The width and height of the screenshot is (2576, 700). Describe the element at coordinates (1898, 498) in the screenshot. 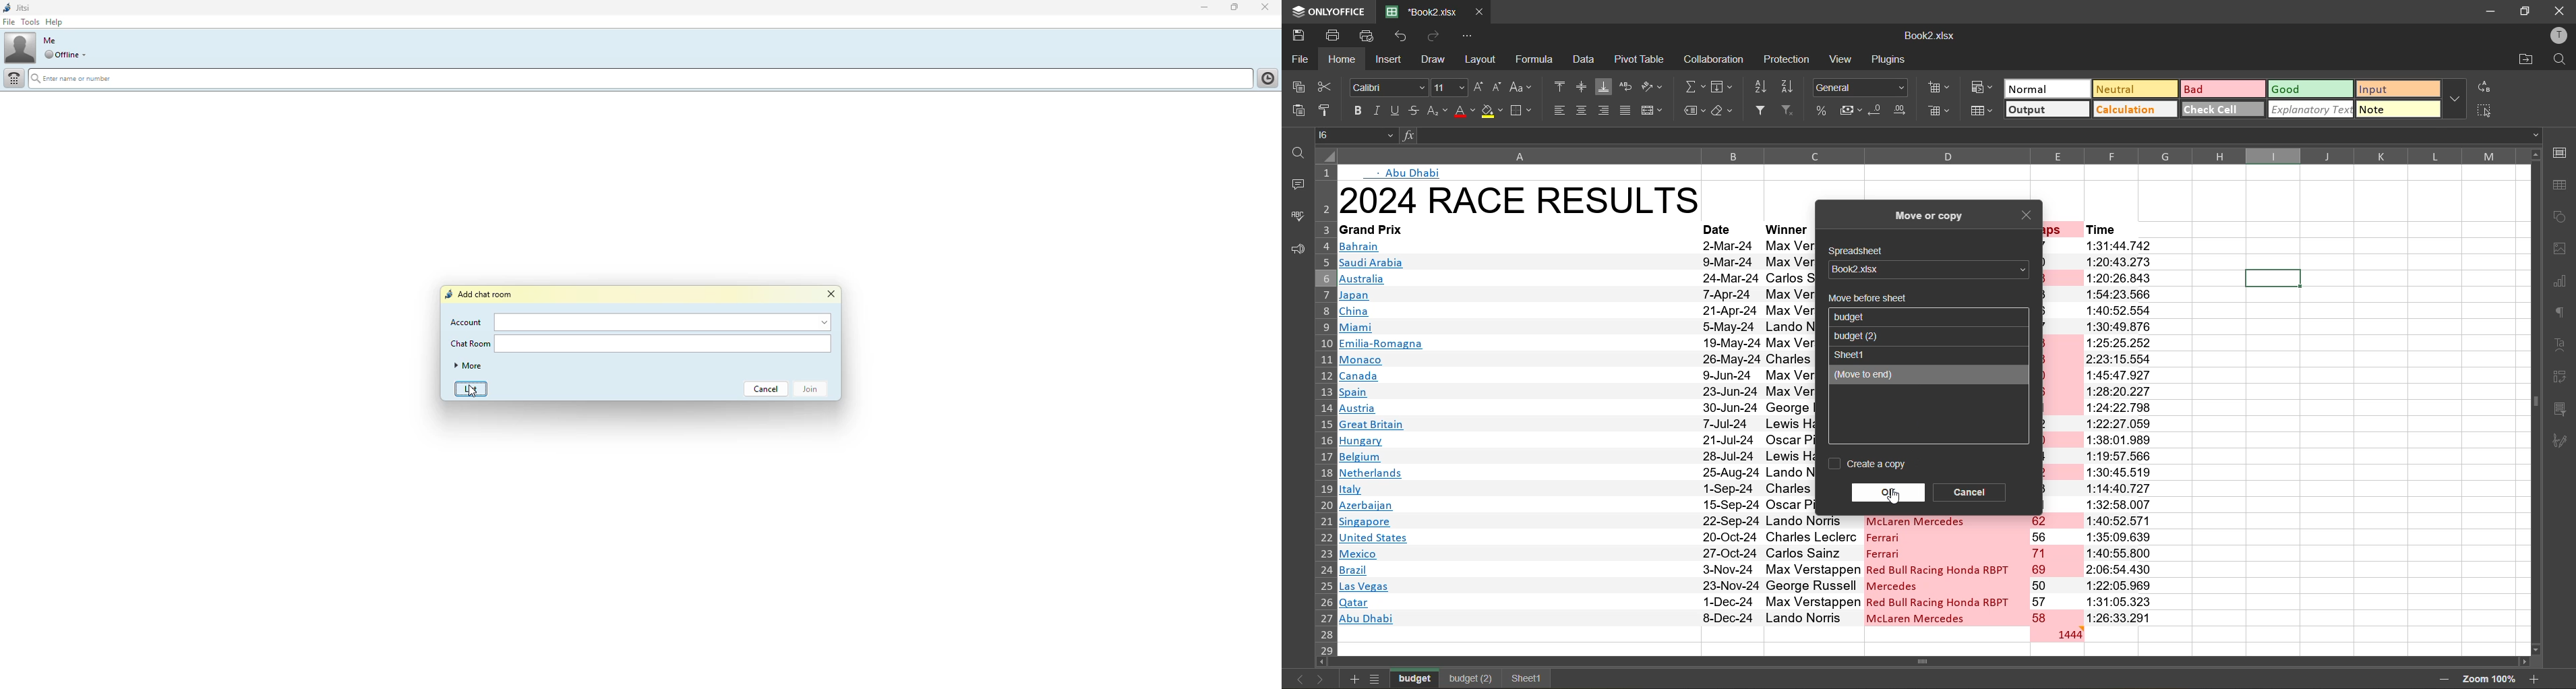

I see `cursor` at that location.